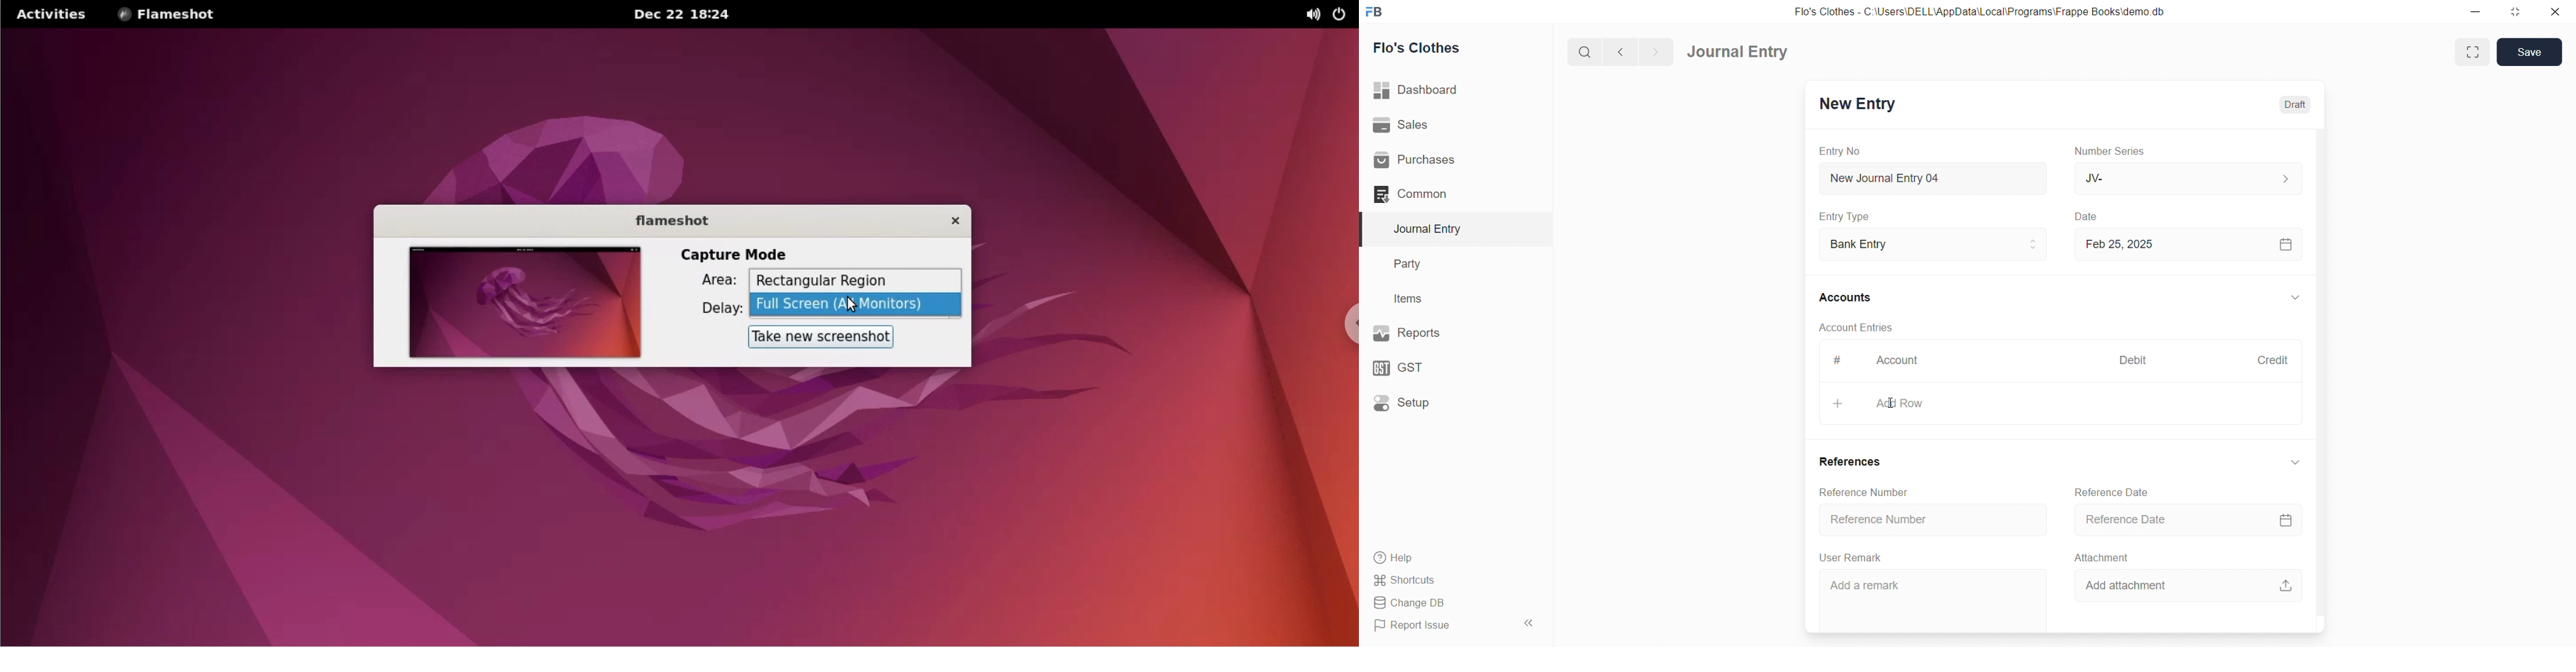  Describe the element at coordinates (1856, 105) in the screenshot. I see `New Entry` at that location.